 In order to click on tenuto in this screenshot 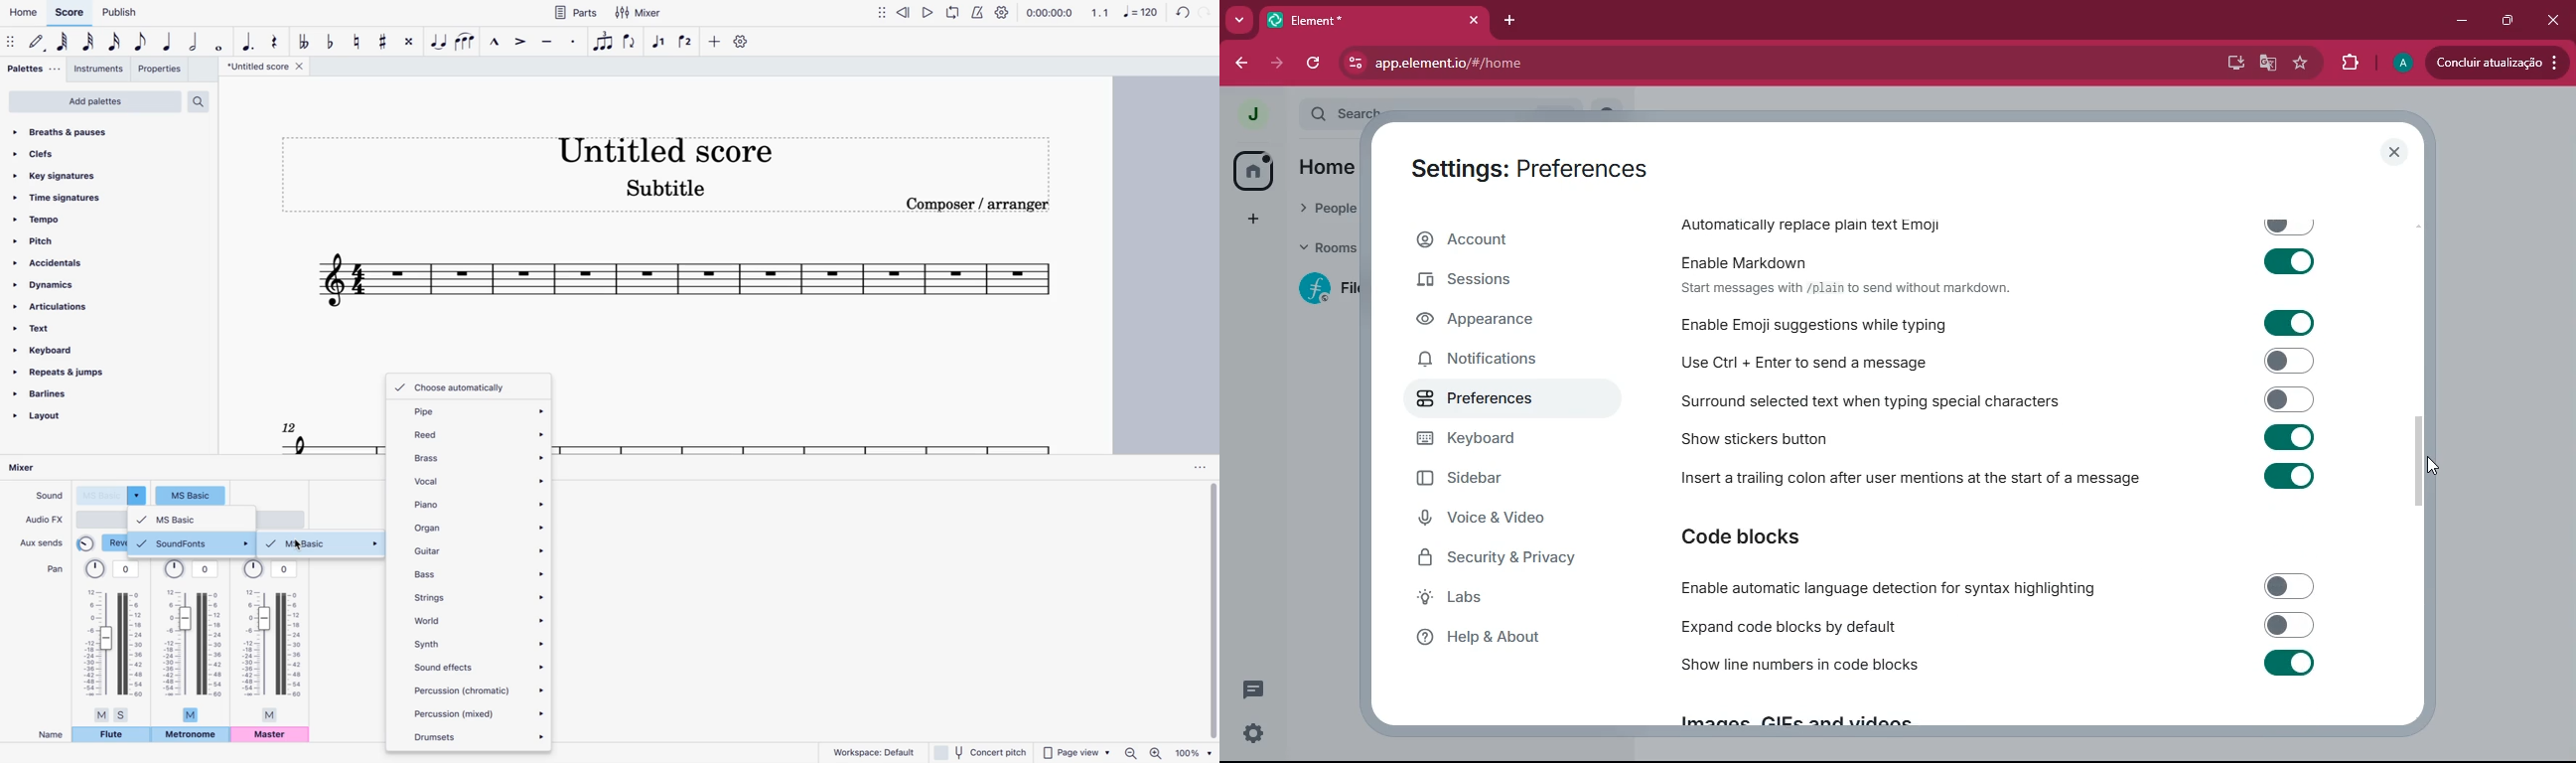, I will do `click(548, 41)`.